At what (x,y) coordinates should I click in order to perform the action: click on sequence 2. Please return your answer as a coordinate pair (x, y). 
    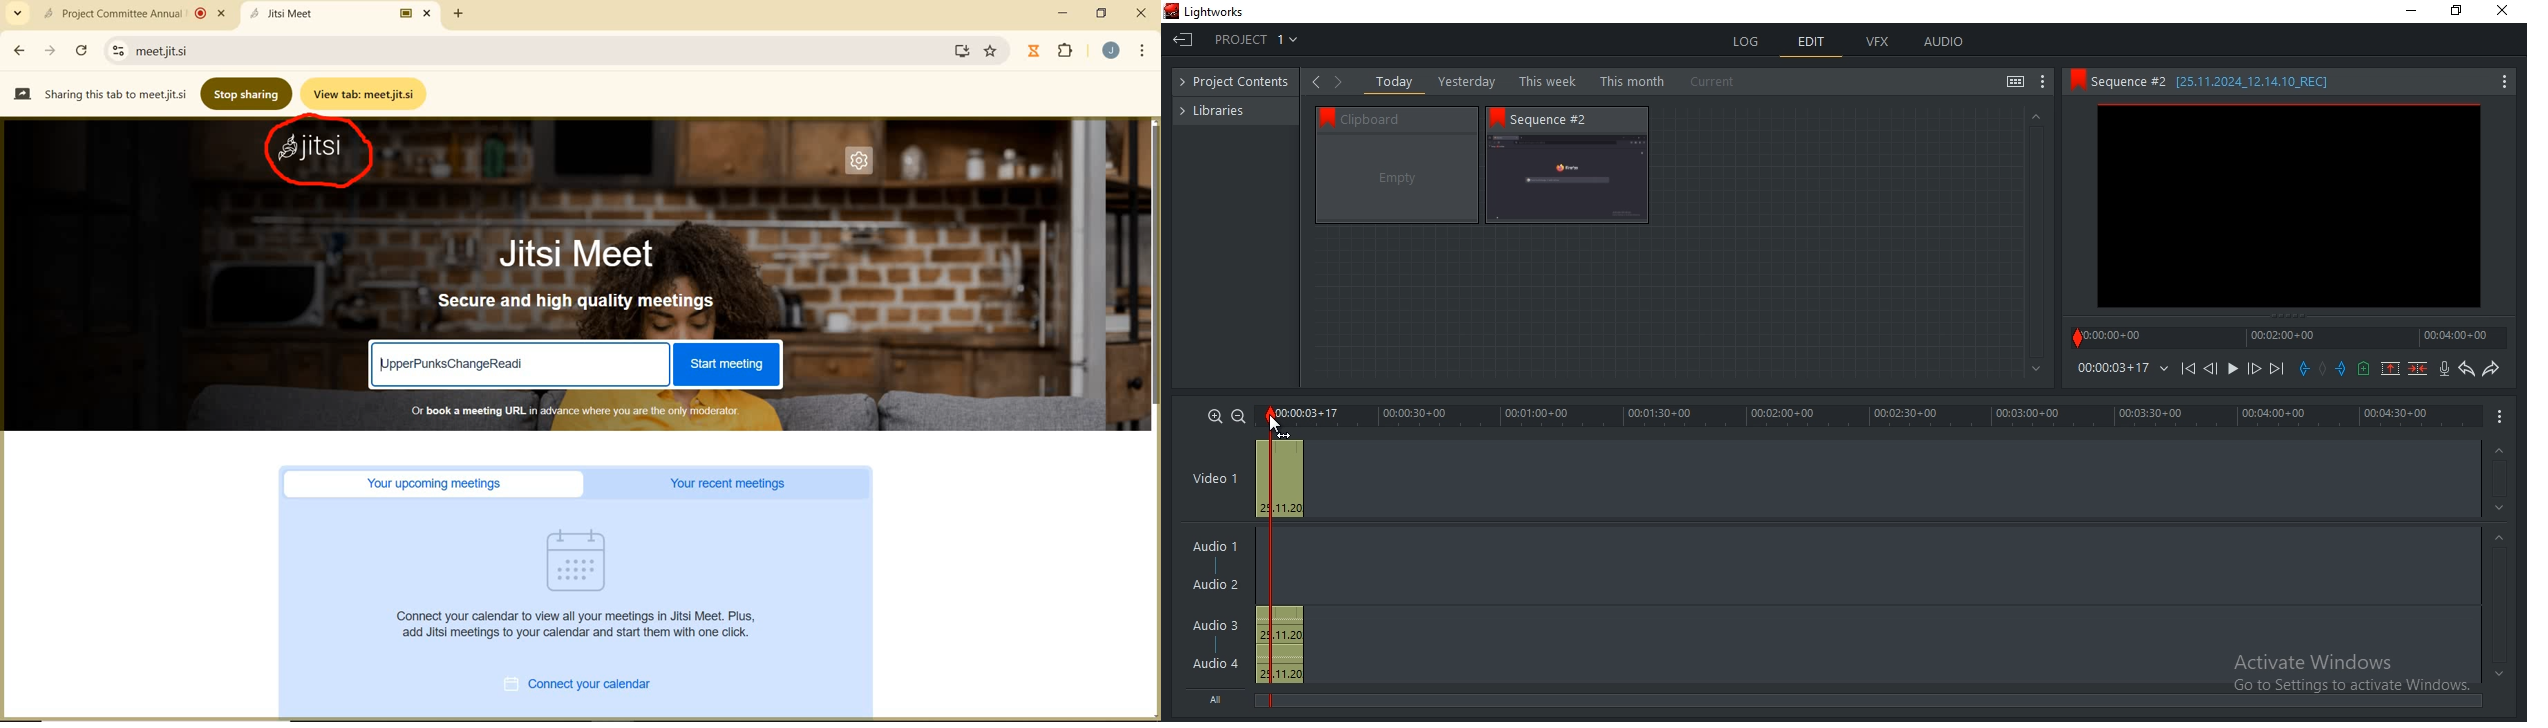
    Looking at the image, I should click on (1567, 180).